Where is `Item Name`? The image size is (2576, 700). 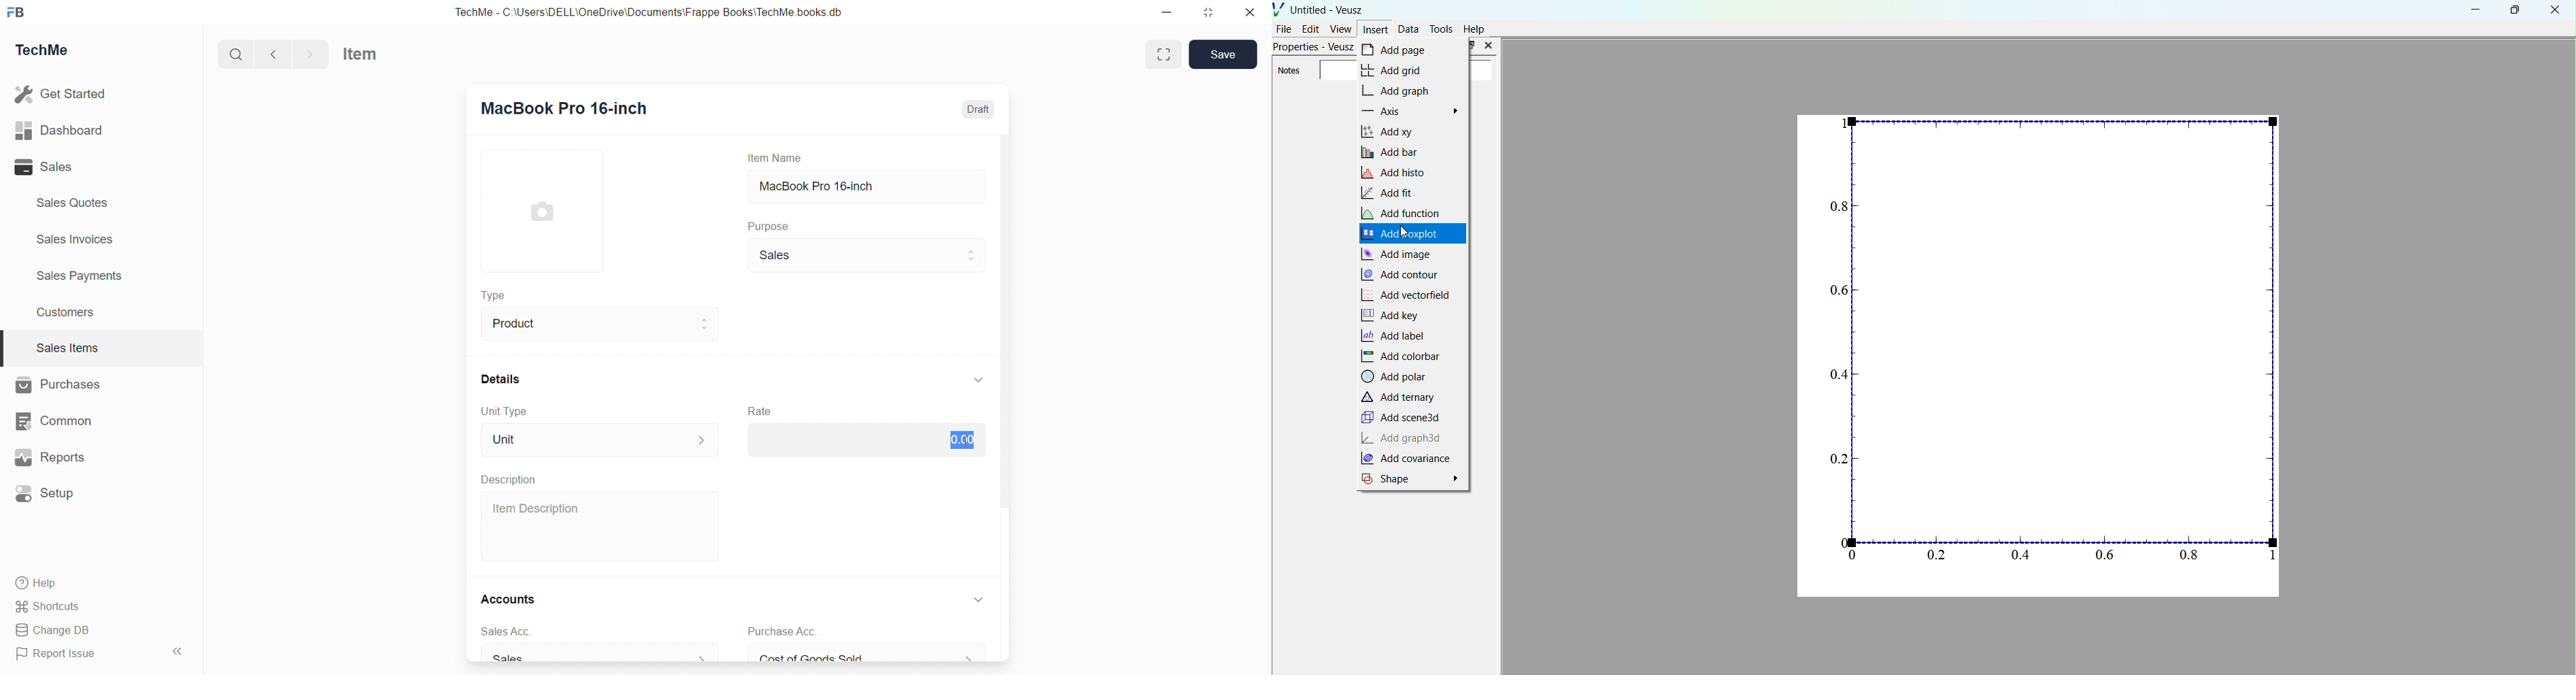 Item Name is located at coordinates (773, 158).